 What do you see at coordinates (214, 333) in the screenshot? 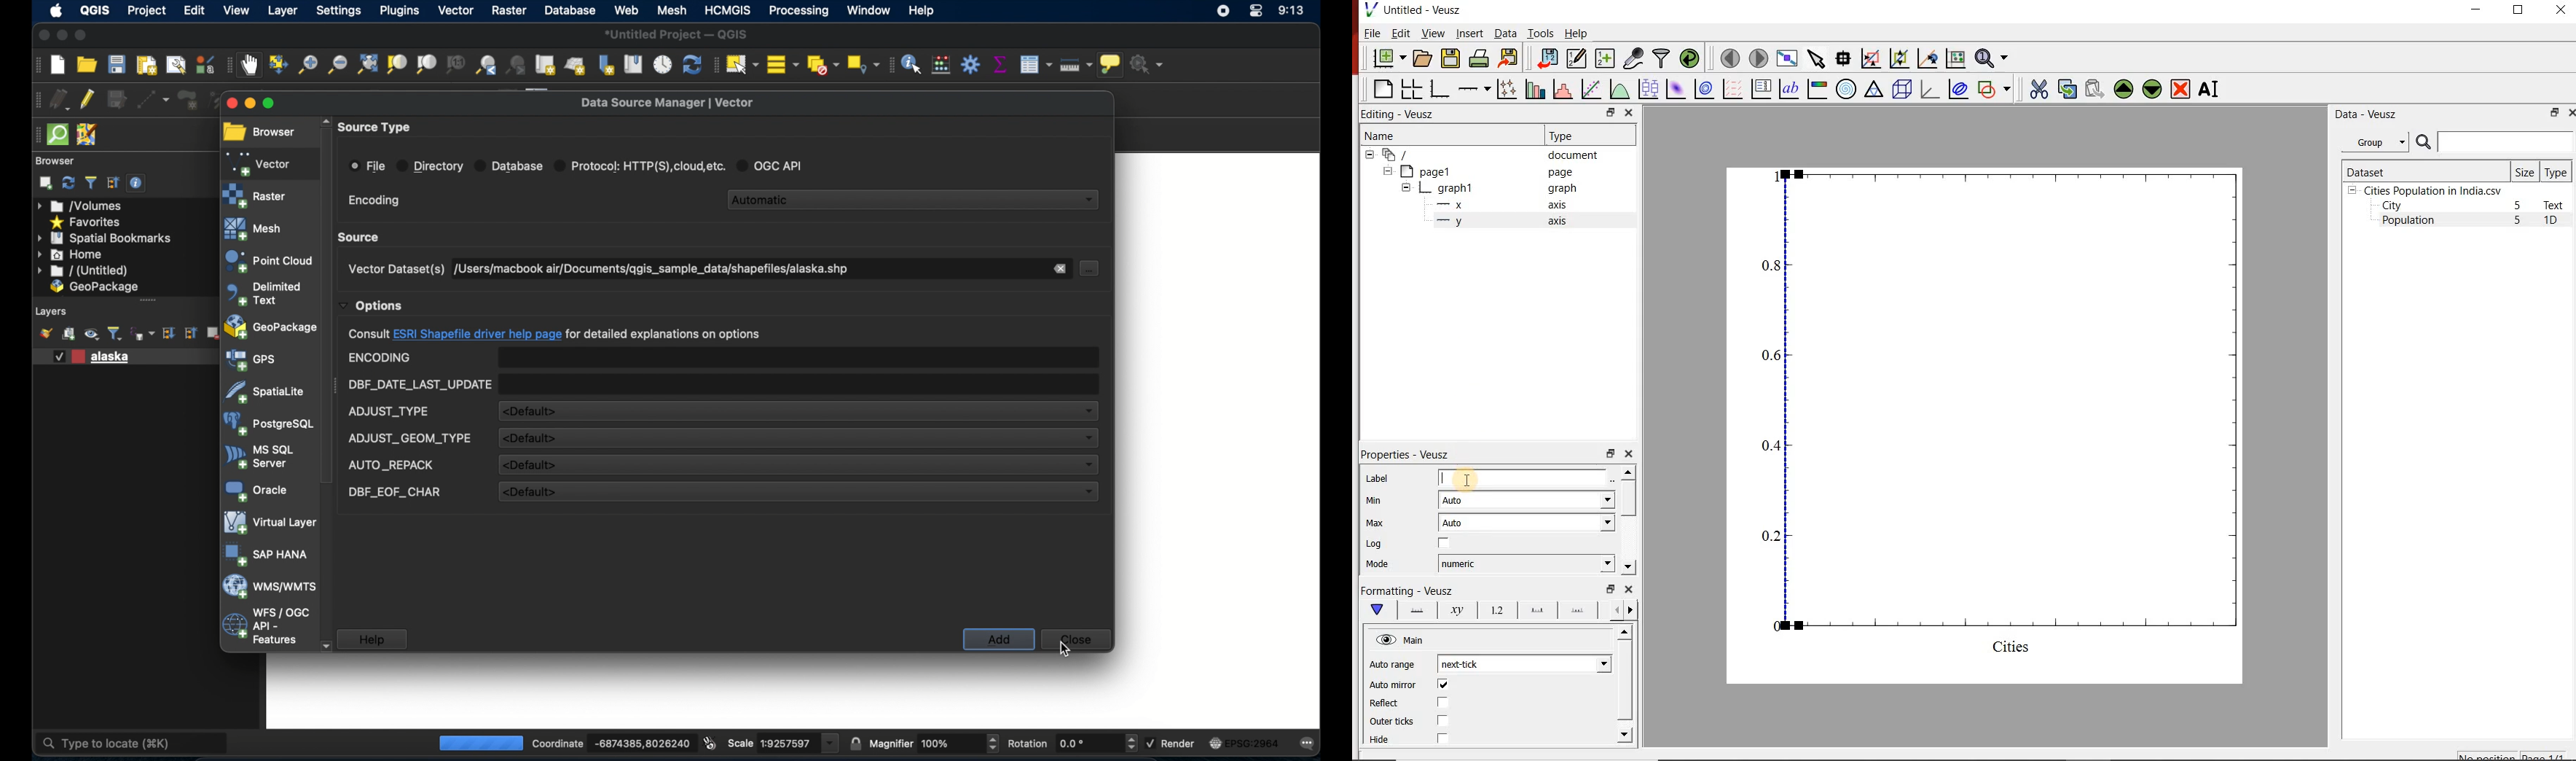
I see `remove layer/group` at bounding box center [214, 333].